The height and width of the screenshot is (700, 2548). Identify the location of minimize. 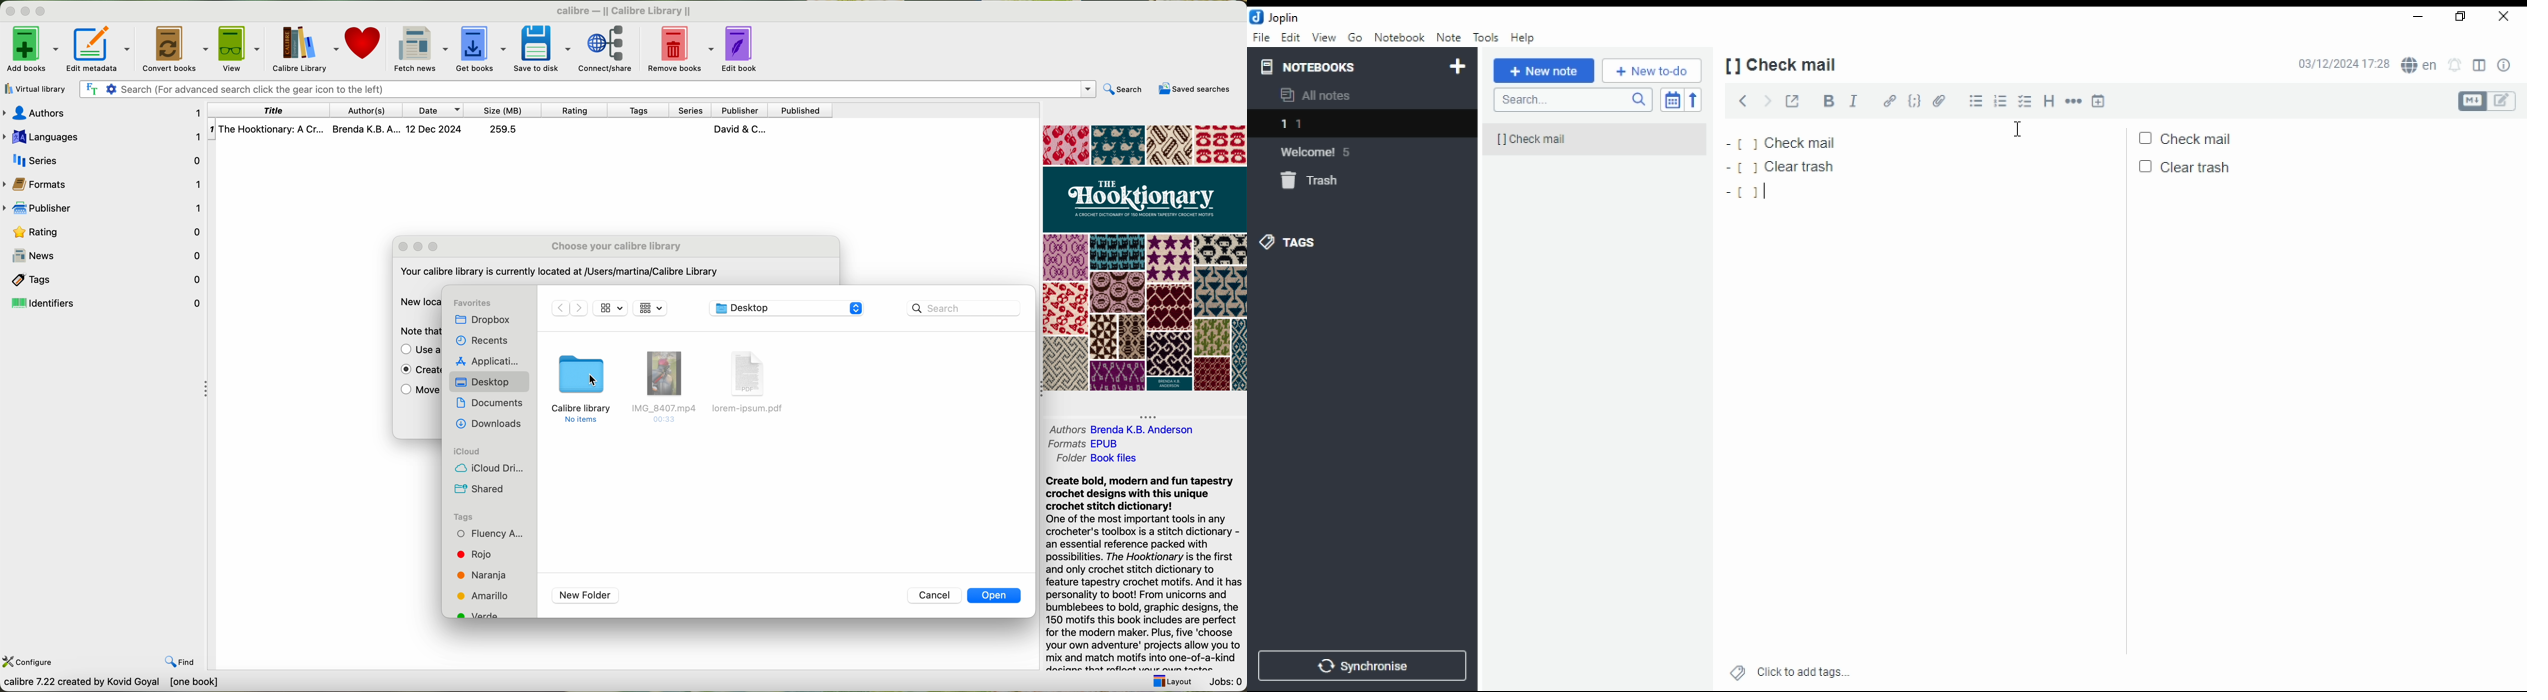
(2417, 16).